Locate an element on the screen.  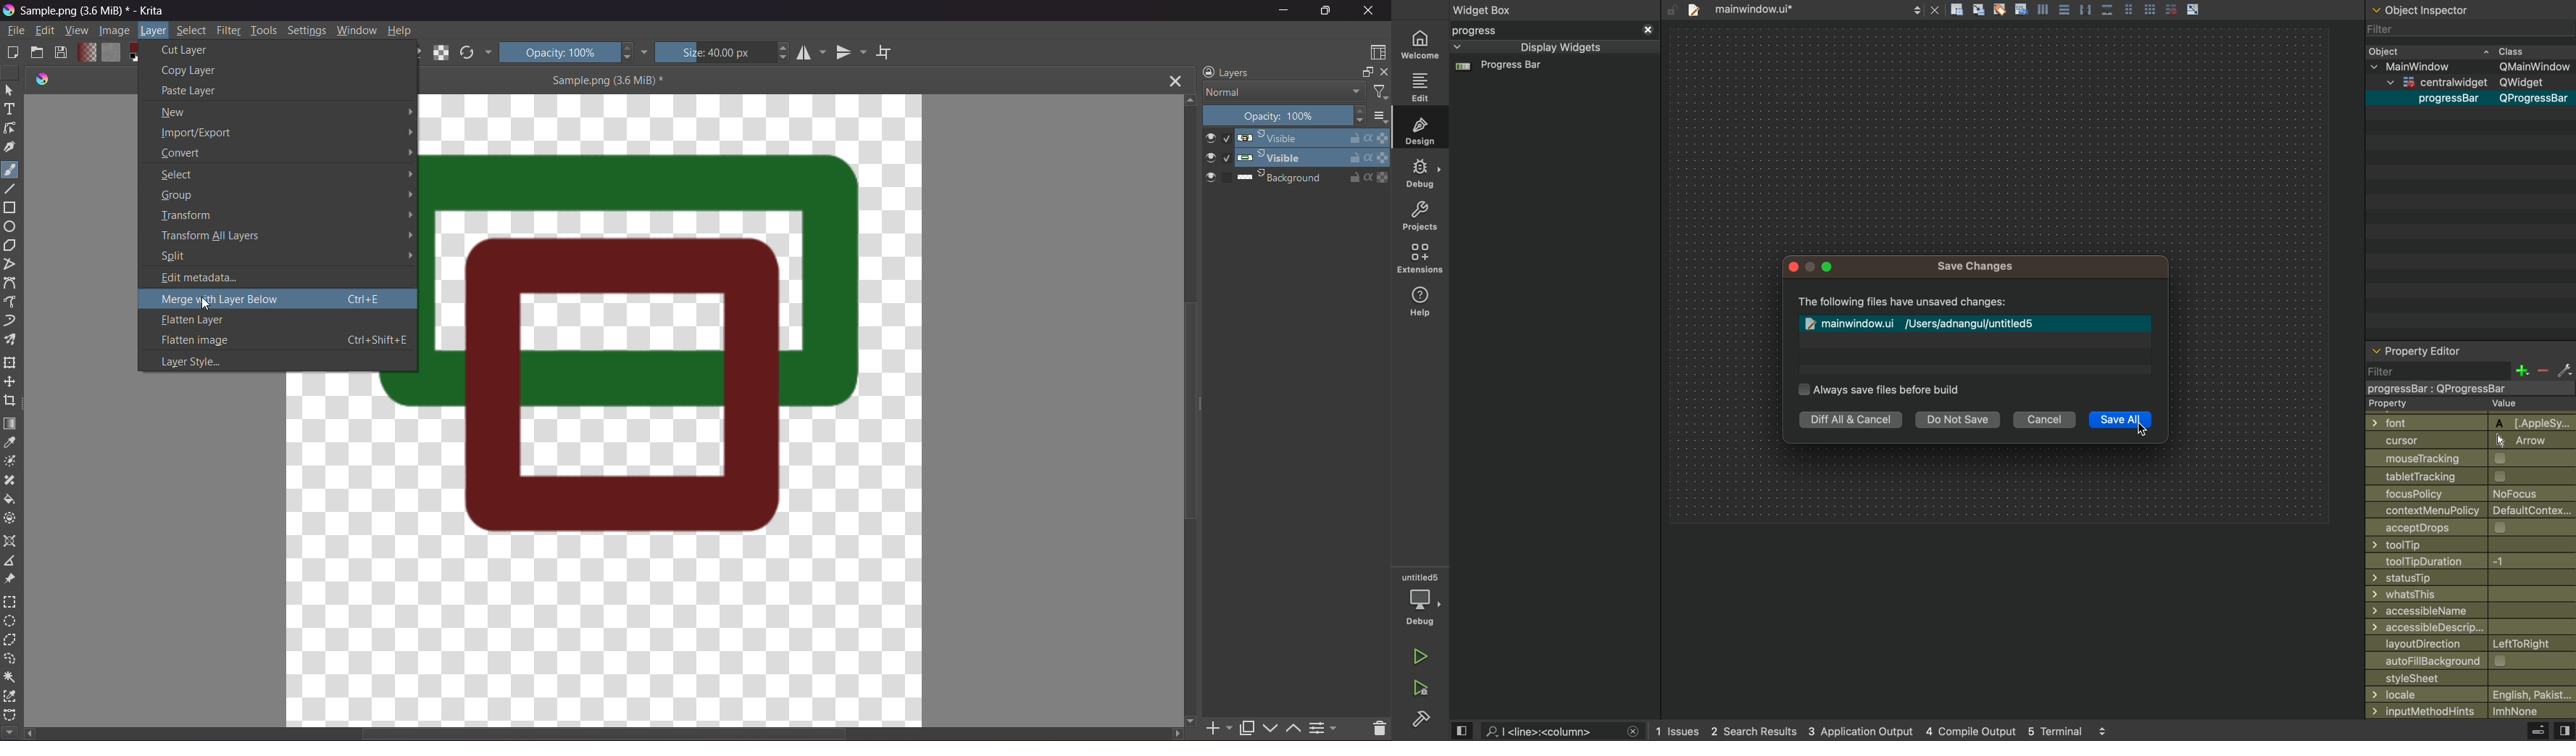
do not save is located at coordinates (1962, 422).